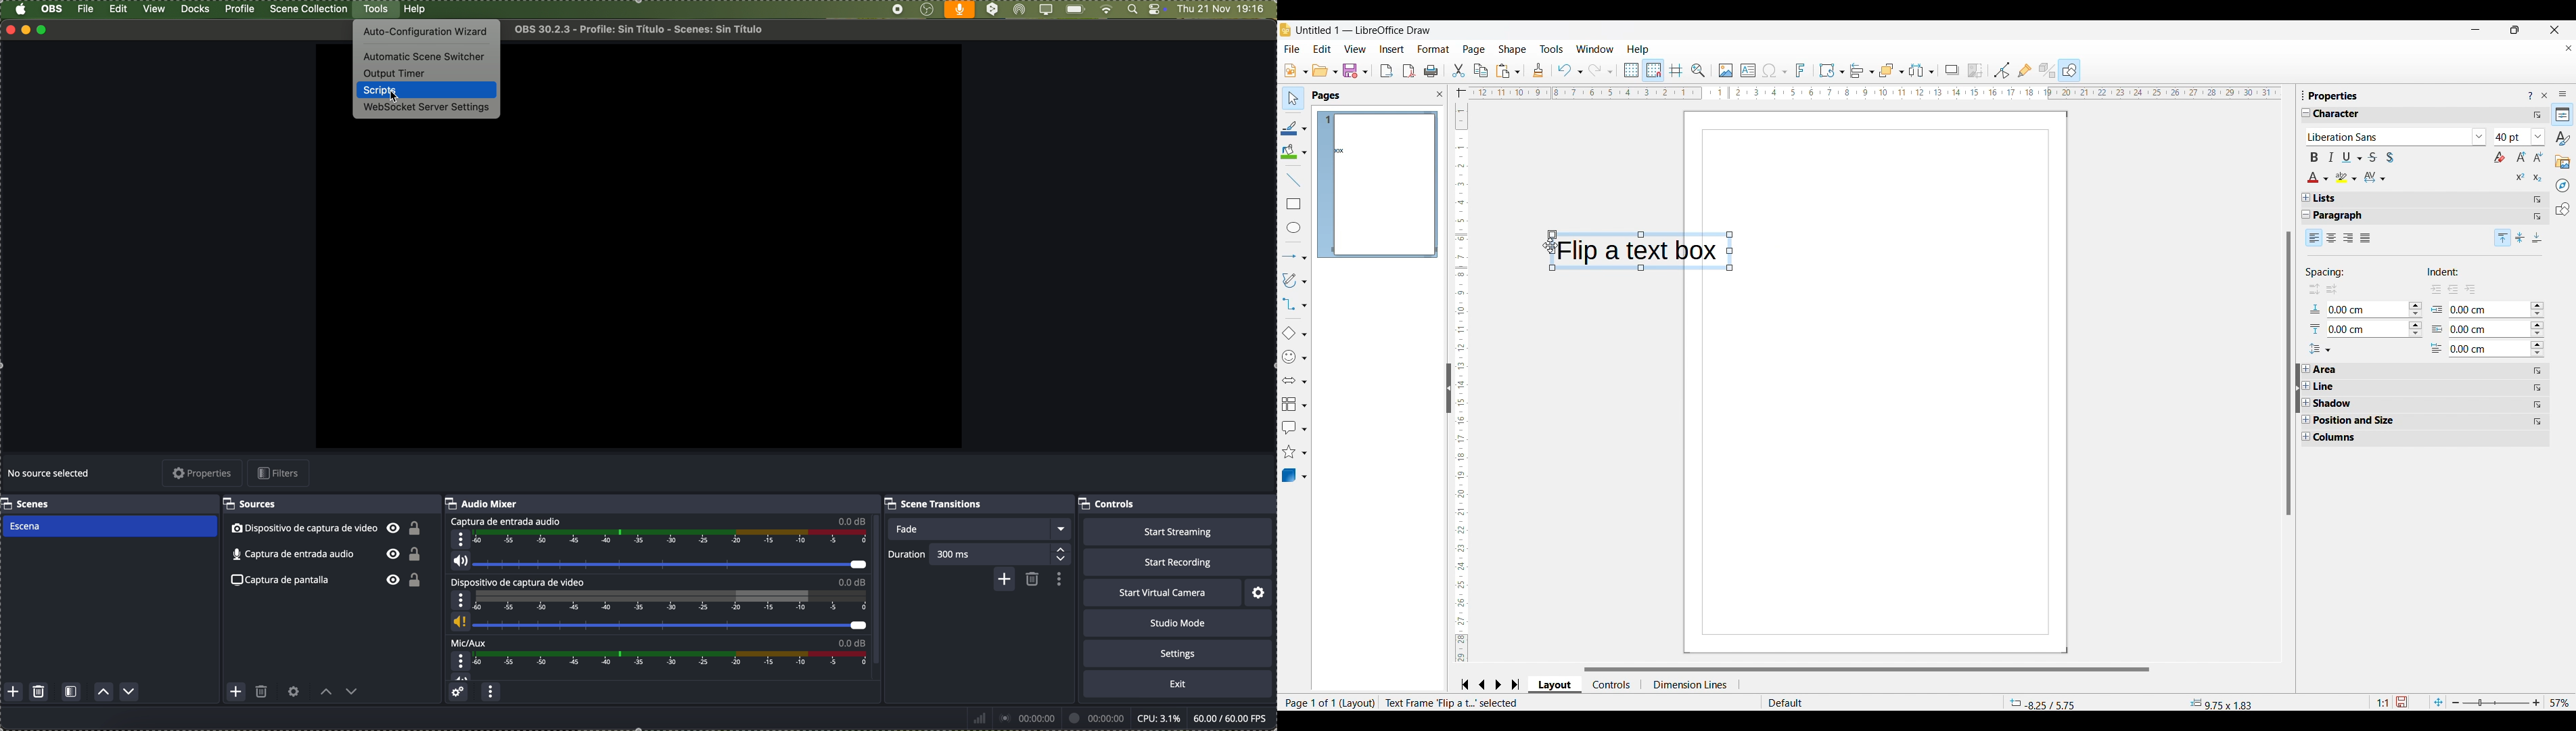 Image resolution: width=2576 pixels, height=756 pixels. What do you see at coordinates (1294, 127) in the screenshot?
I see `Line color options` at bounding box center [1294, 127].